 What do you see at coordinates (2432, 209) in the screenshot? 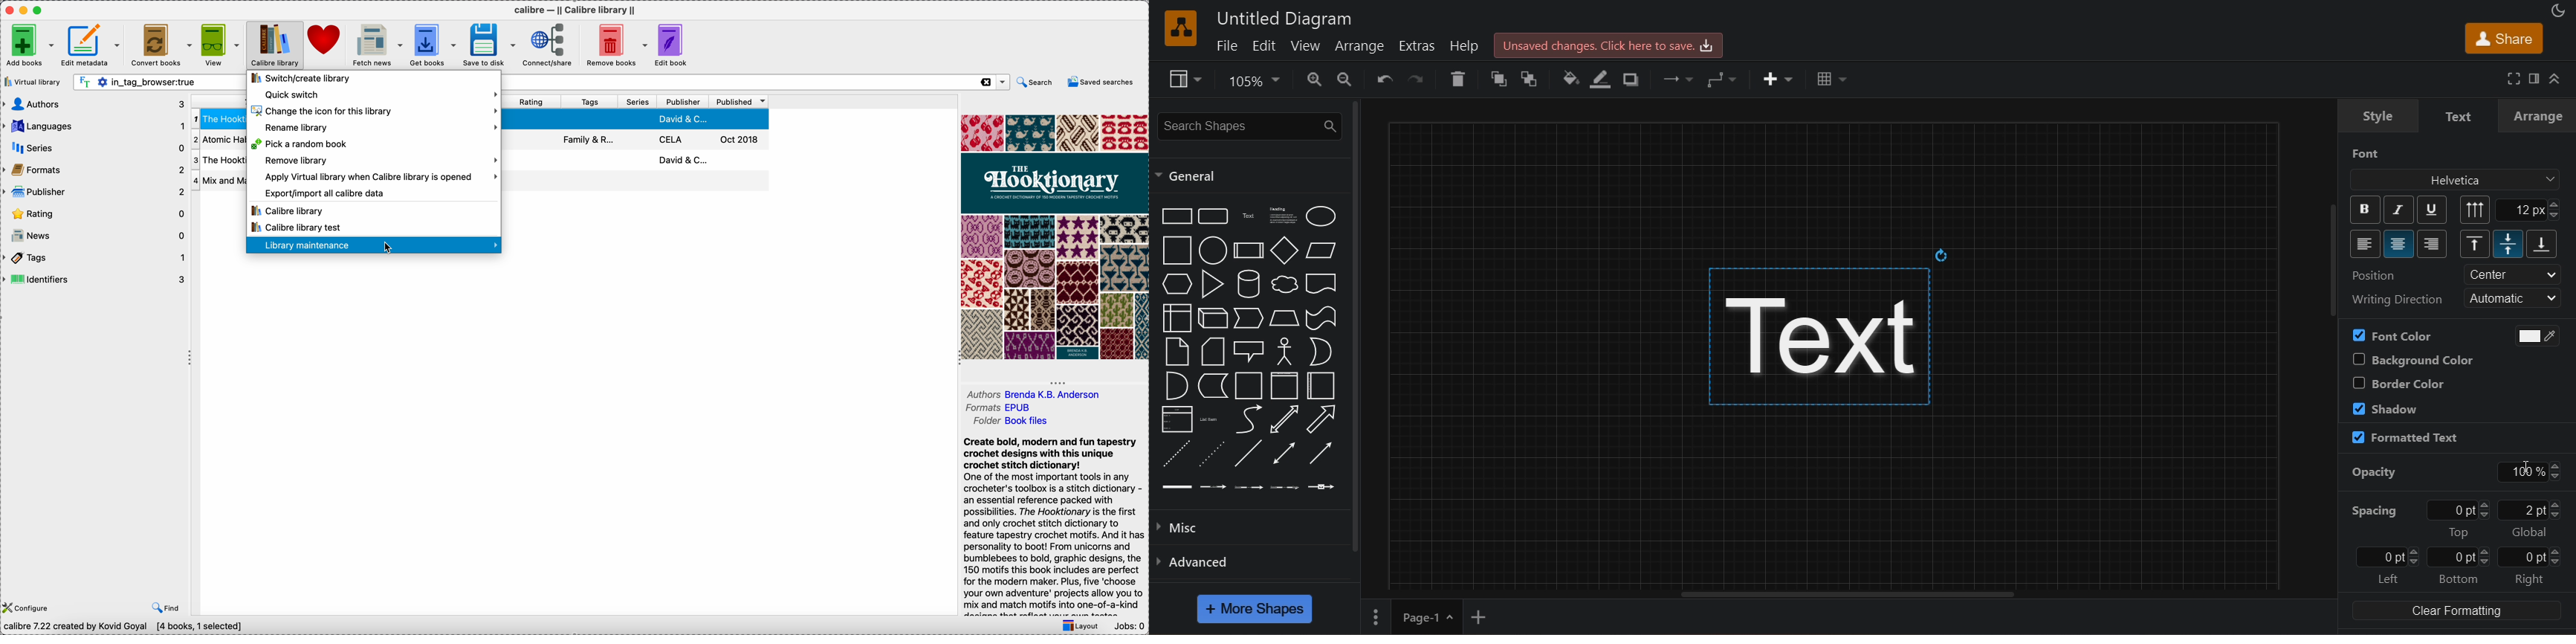
I see `underline` at bounding box center [2432, 209].